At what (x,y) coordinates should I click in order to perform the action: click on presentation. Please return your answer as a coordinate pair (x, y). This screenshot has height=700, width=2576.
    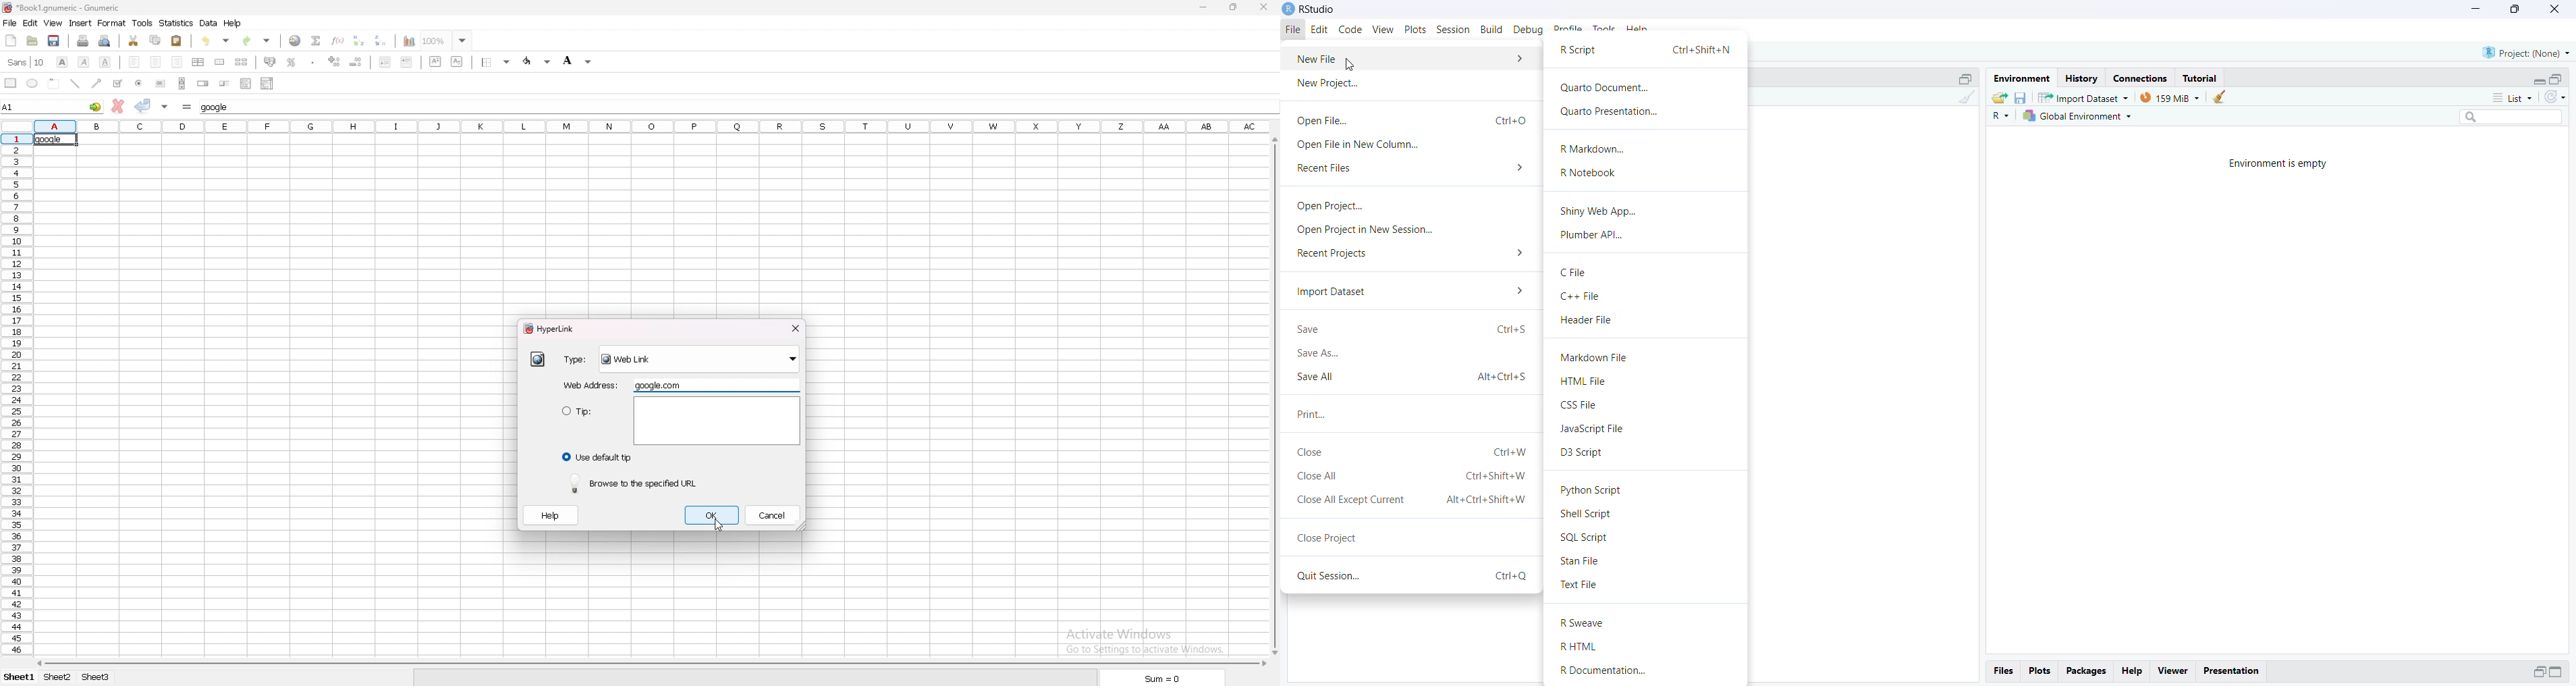
    Looking at the image, I should click on (2231, 670).